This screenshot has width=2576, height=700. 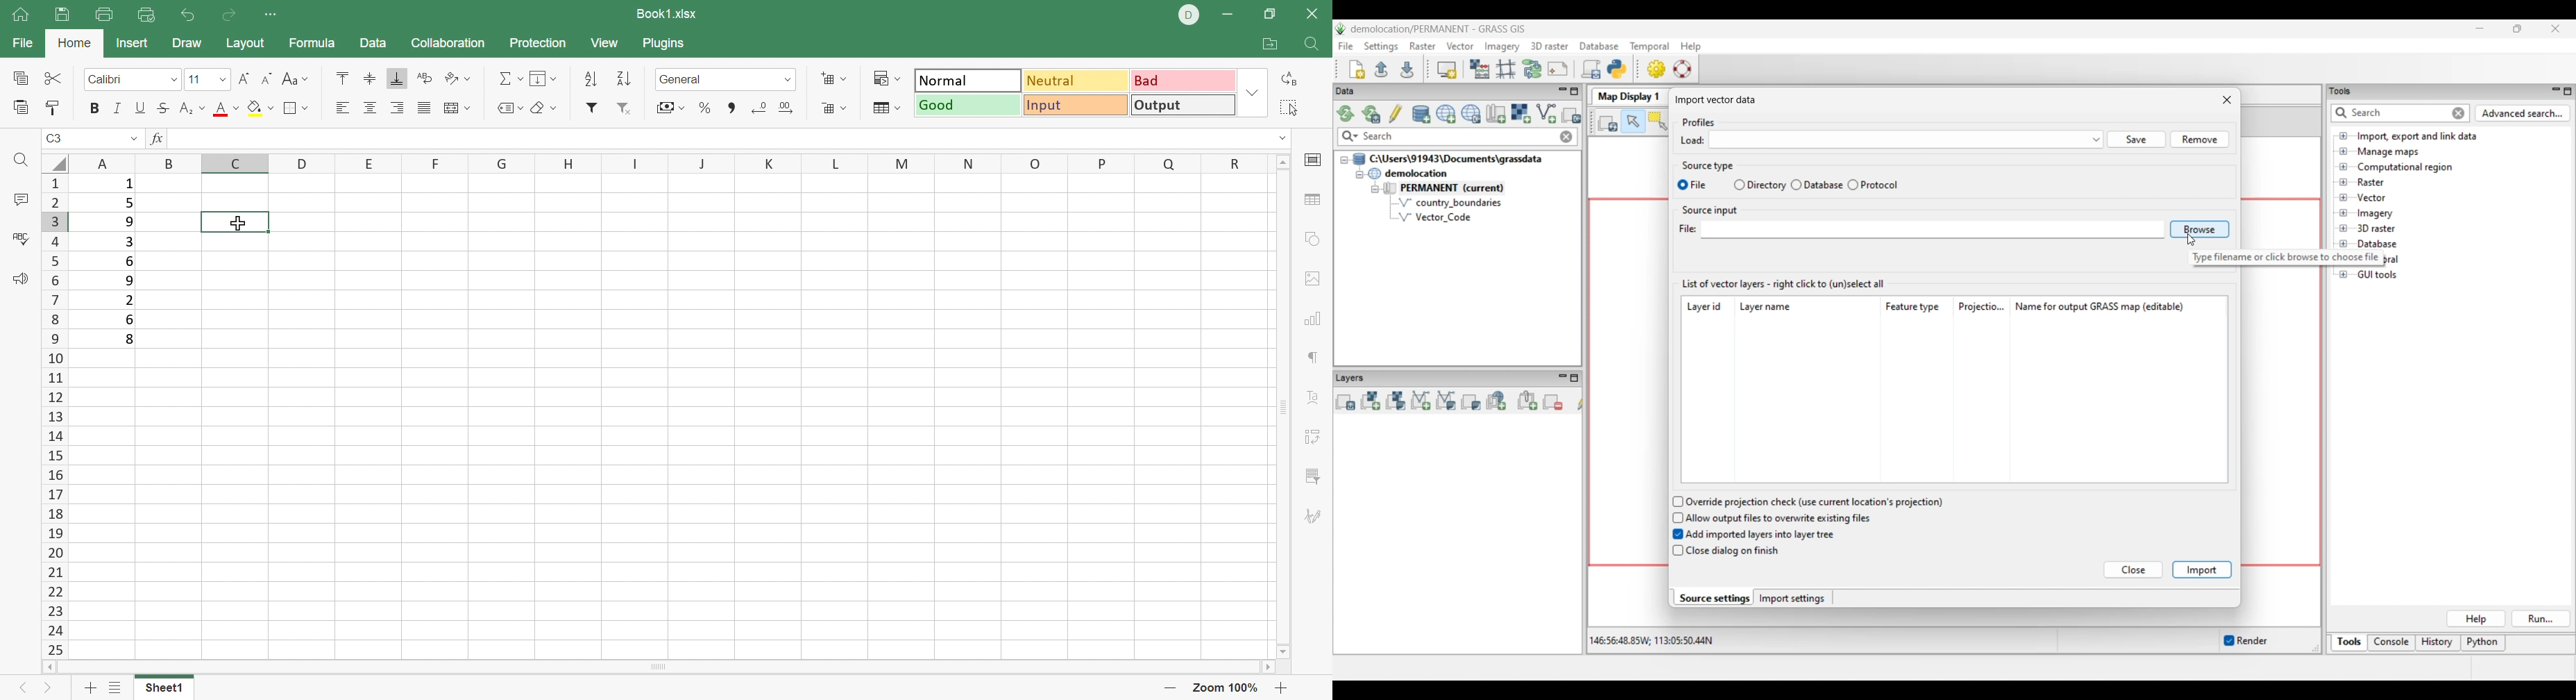 I want to click on Number format, so click(x=724, y=79).